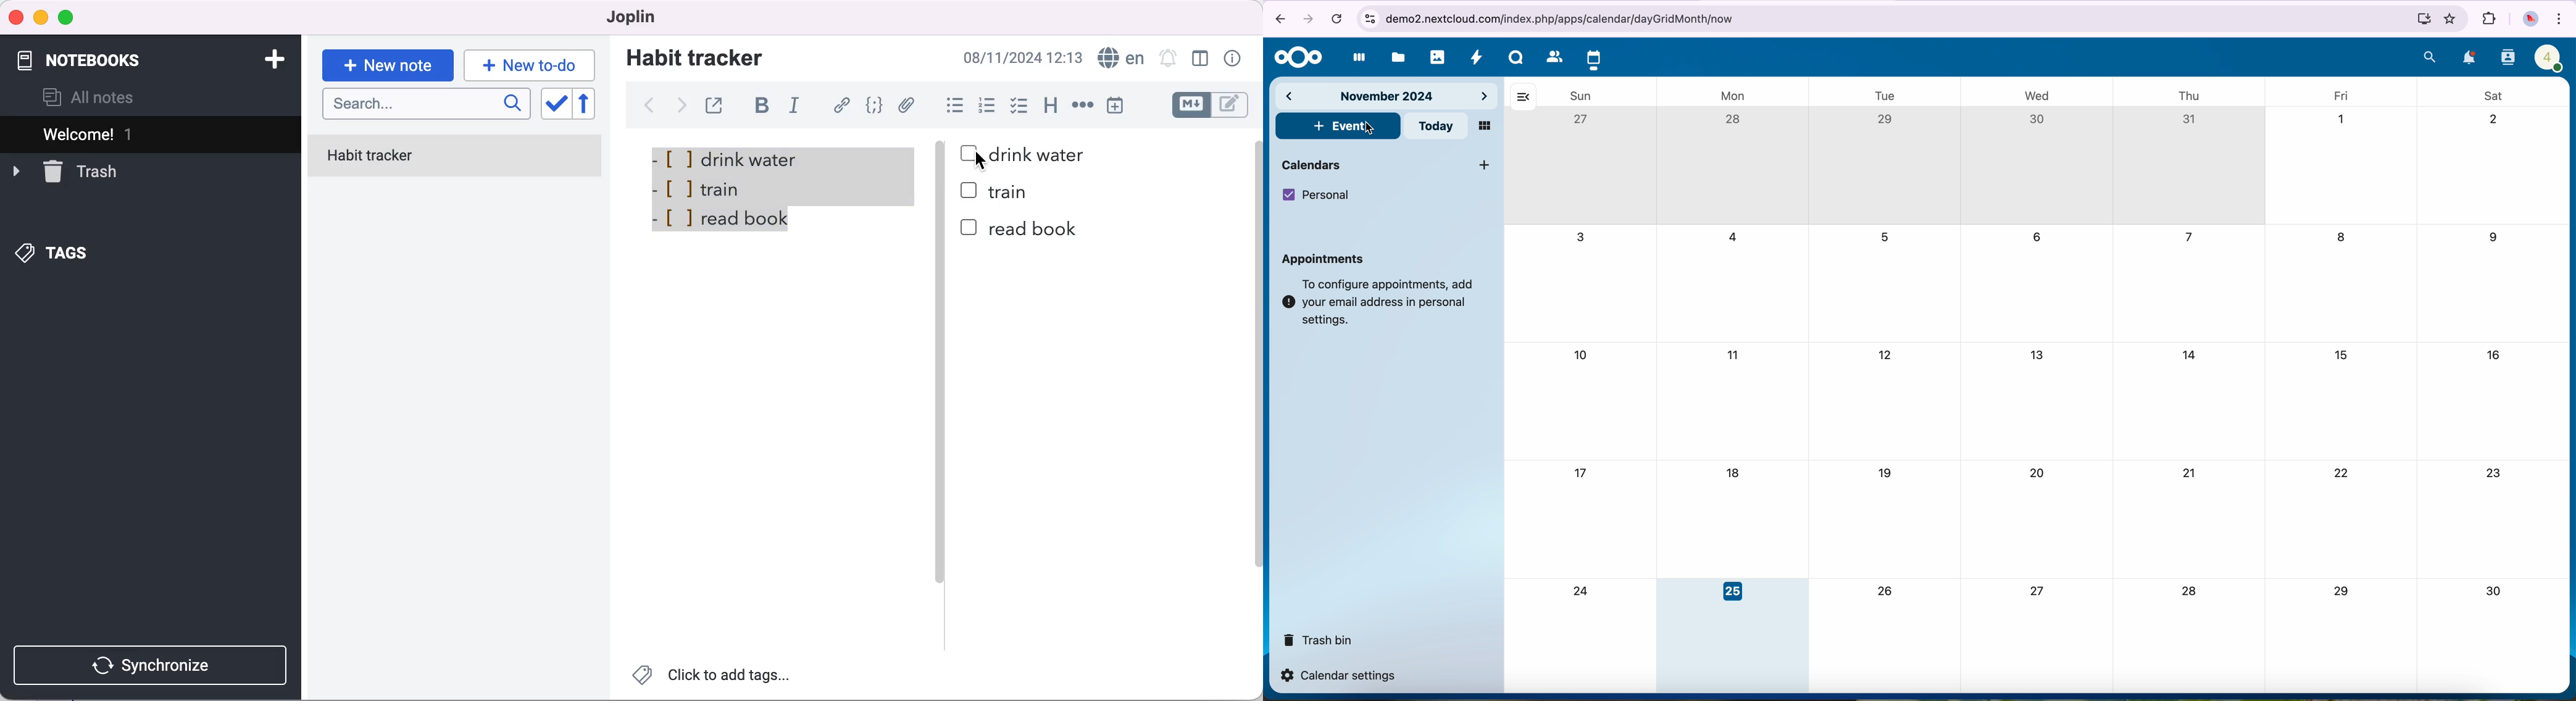 The image size is (2576, 728). I want to click on toggle editor layout, so click(1201, 59).